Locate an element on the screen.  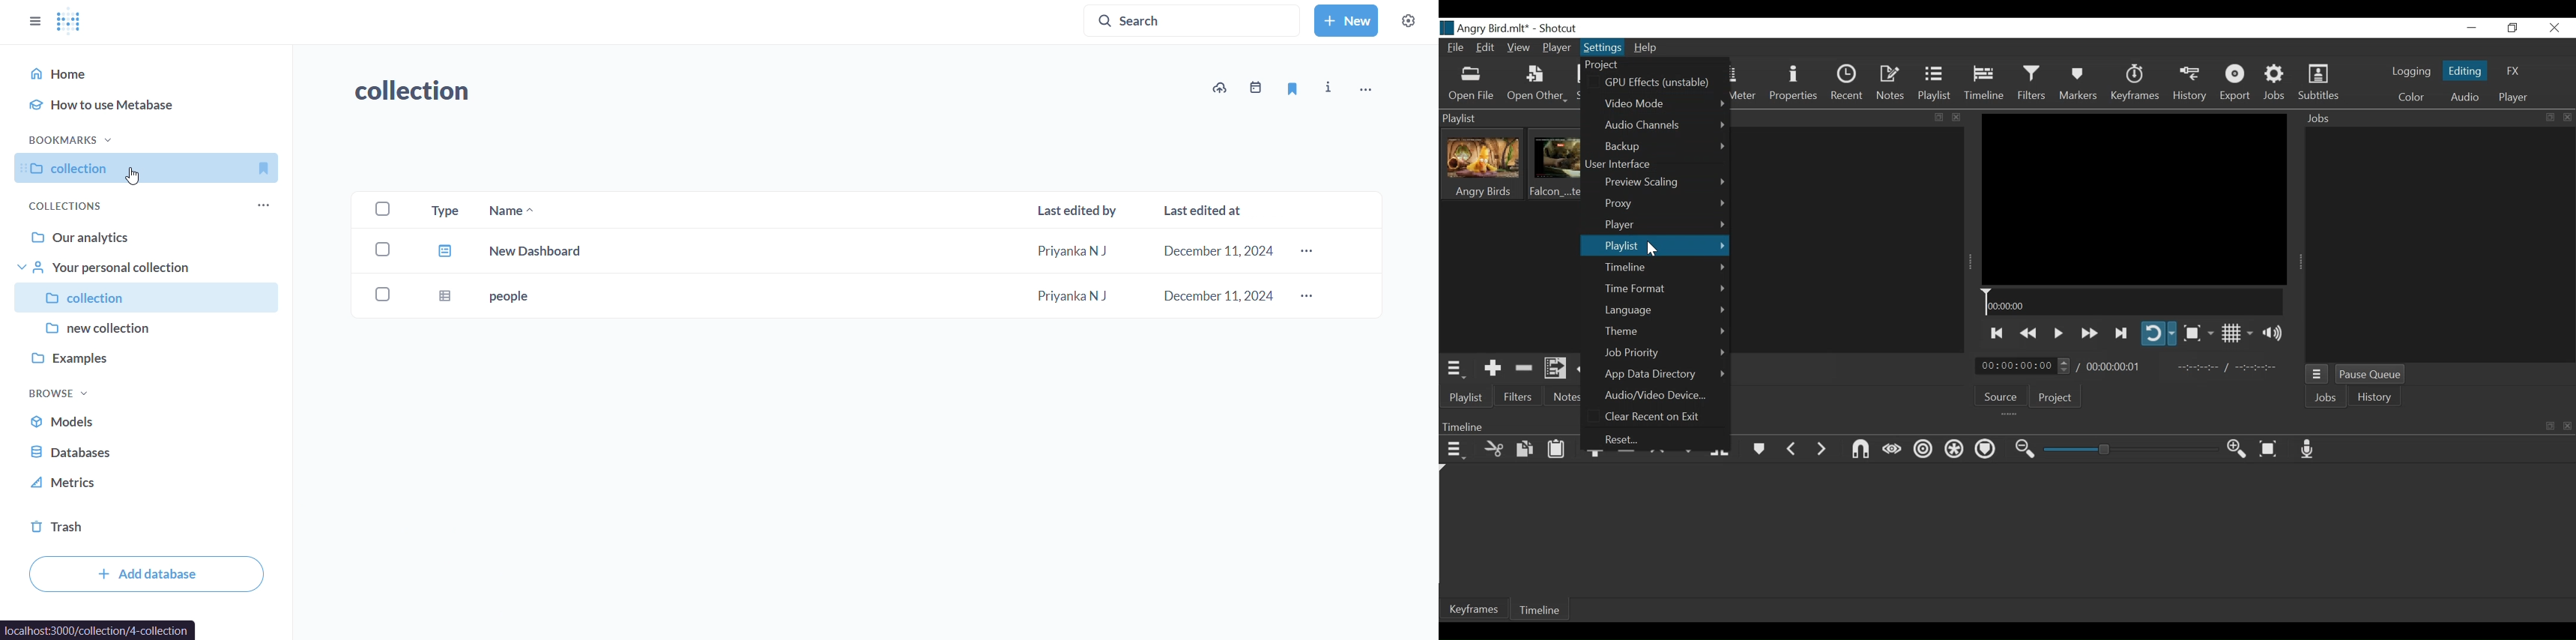
Zoom timeline to fit is located at coordinates (2270, 449).